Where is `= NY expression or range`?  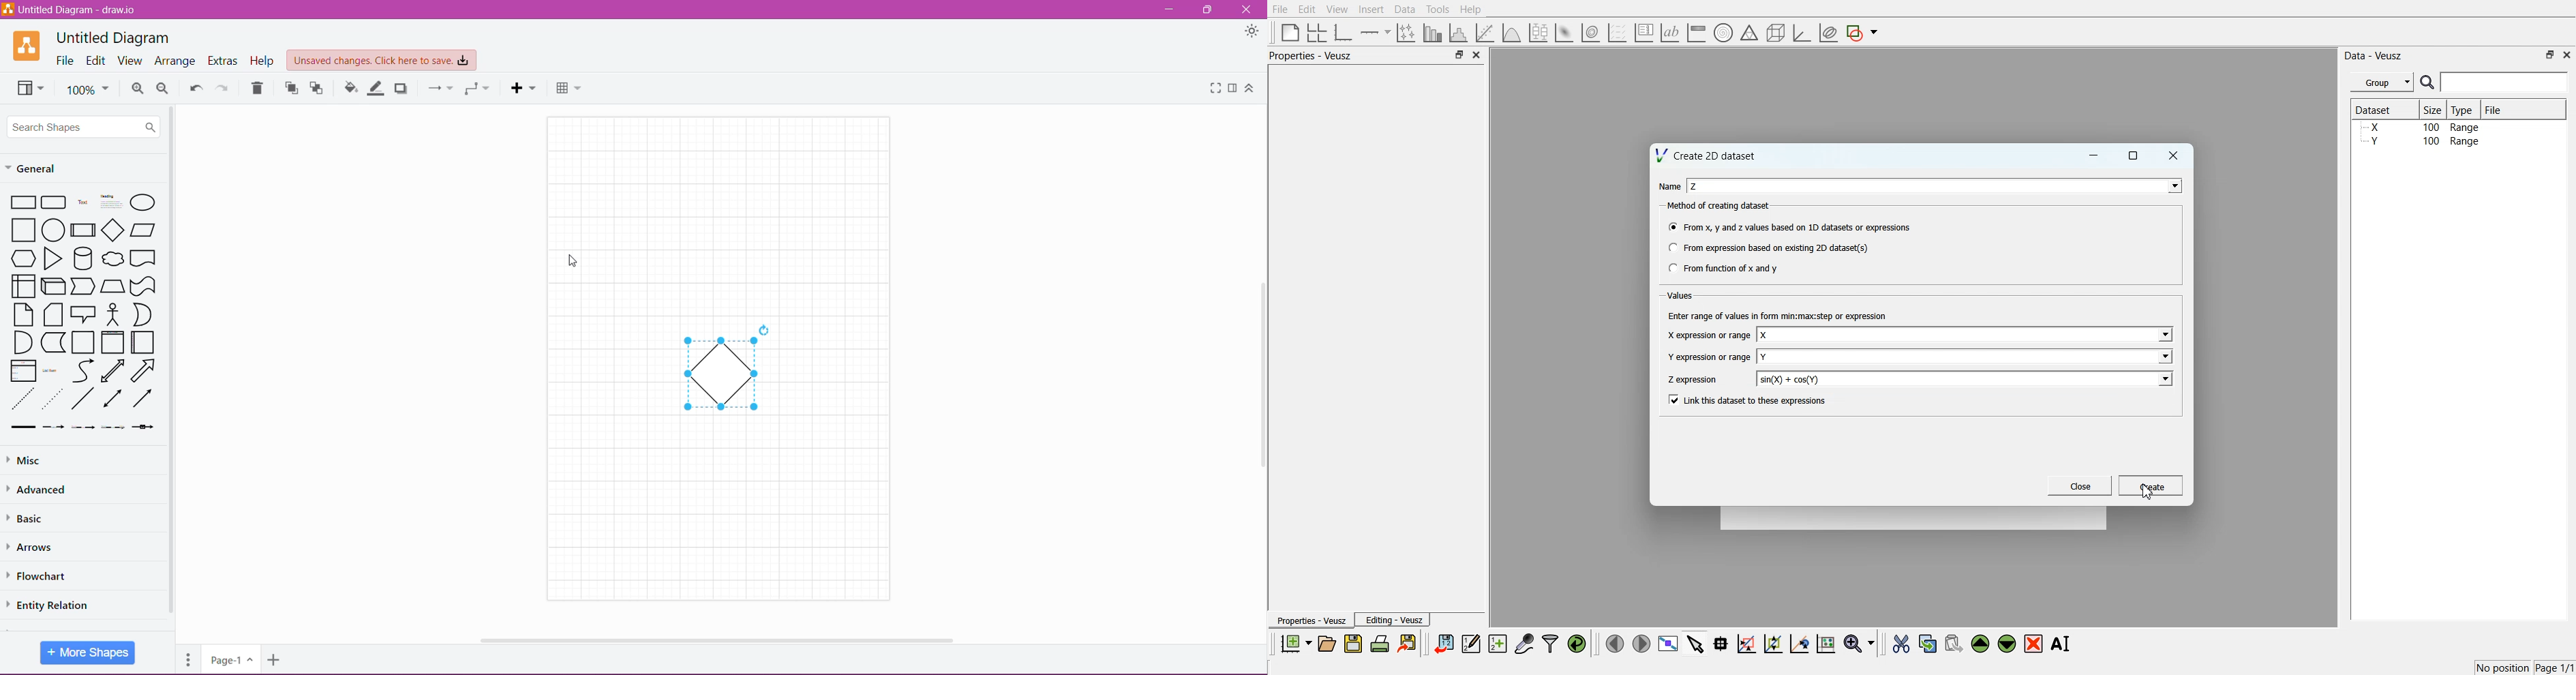 = NY expression or range is located at coordinates (1710, 357).